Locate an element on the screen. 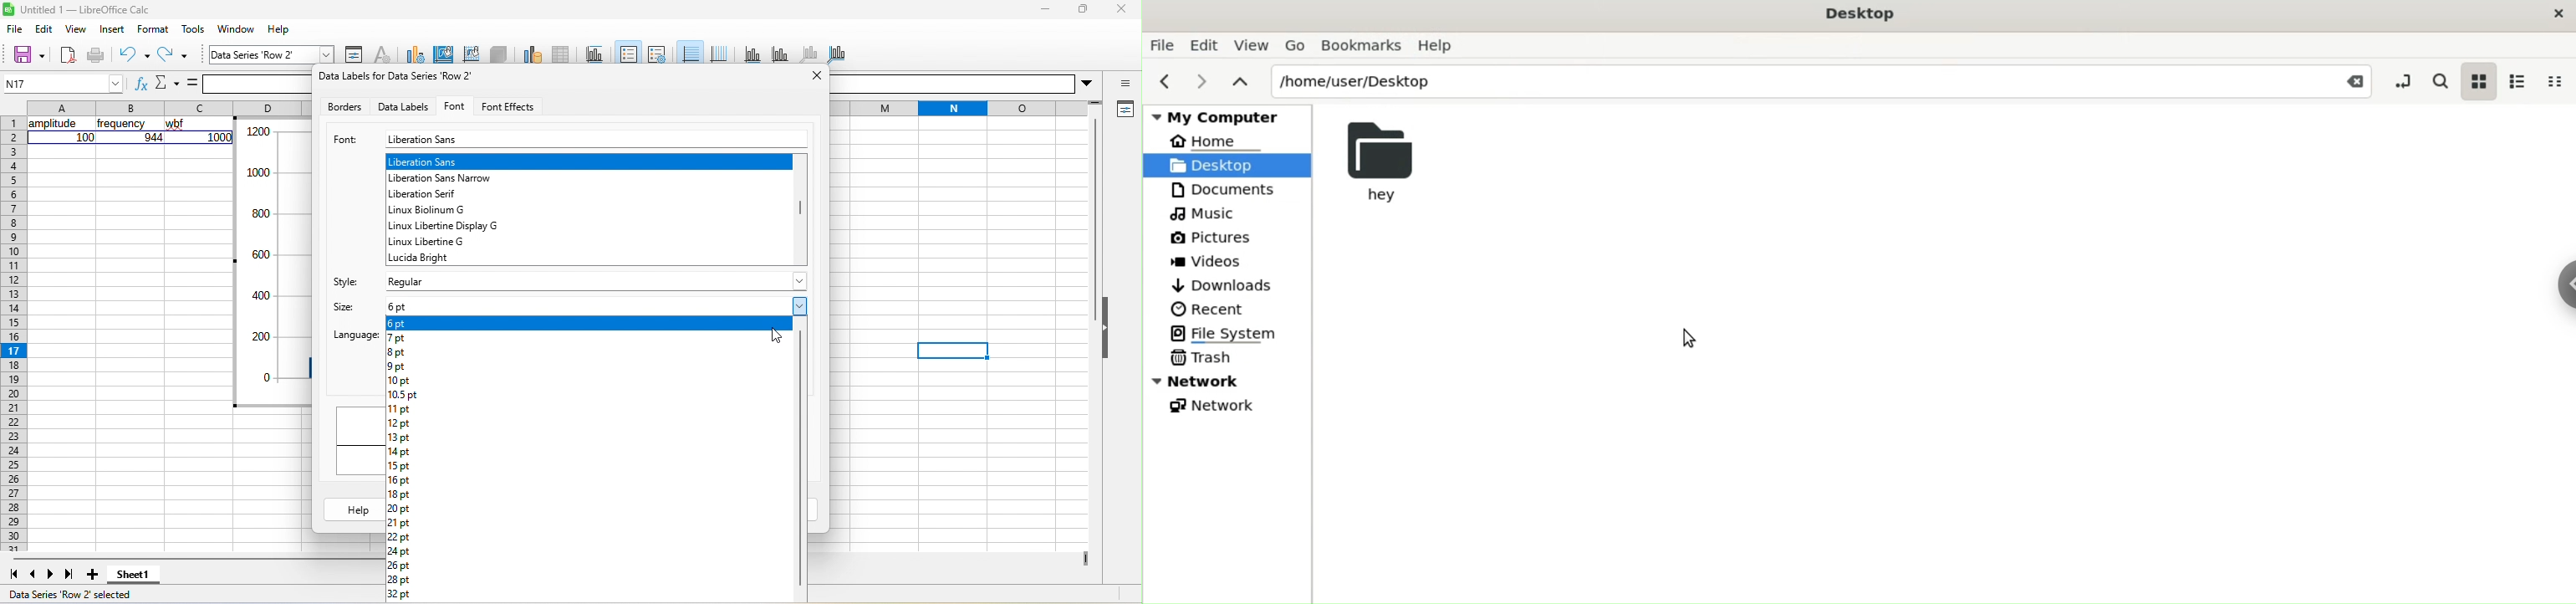 The width and height of the screenshot is (2576, 616). all axes is located at coordinates (839, 53).